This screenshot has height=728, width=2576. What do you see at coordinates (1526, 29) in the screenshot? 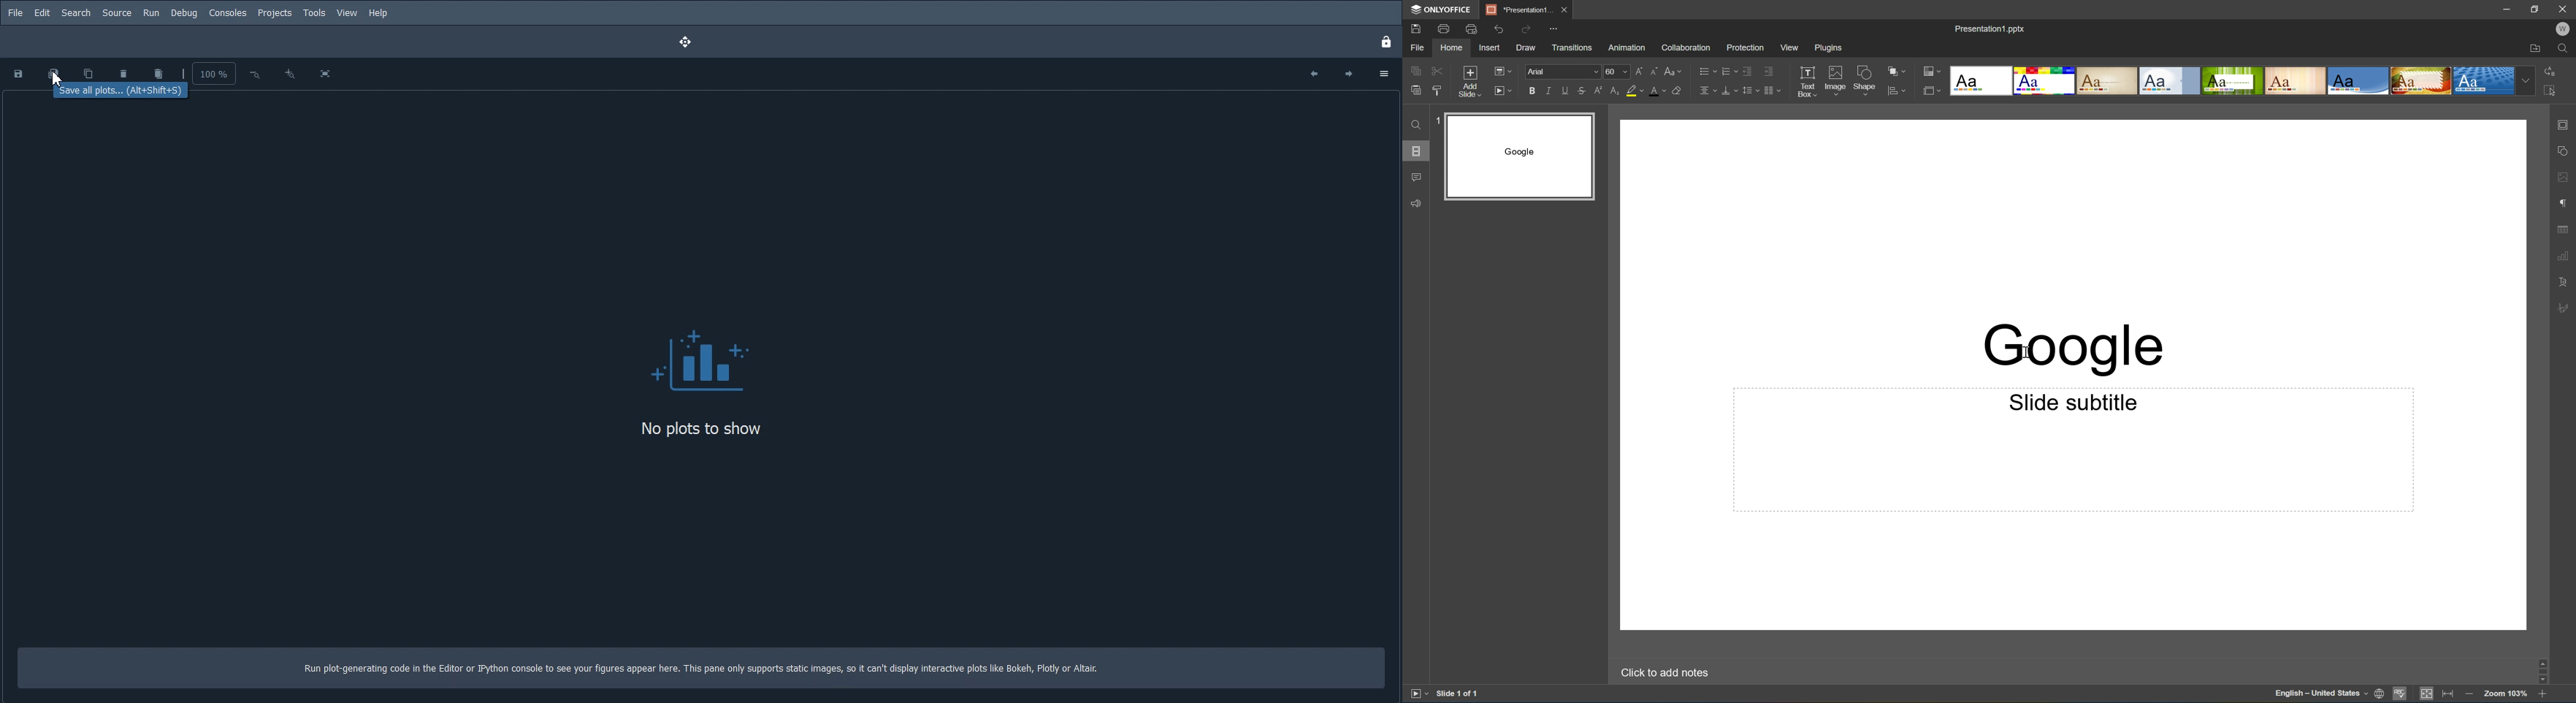
I see `Redo` at bounding box center [1526, 29].